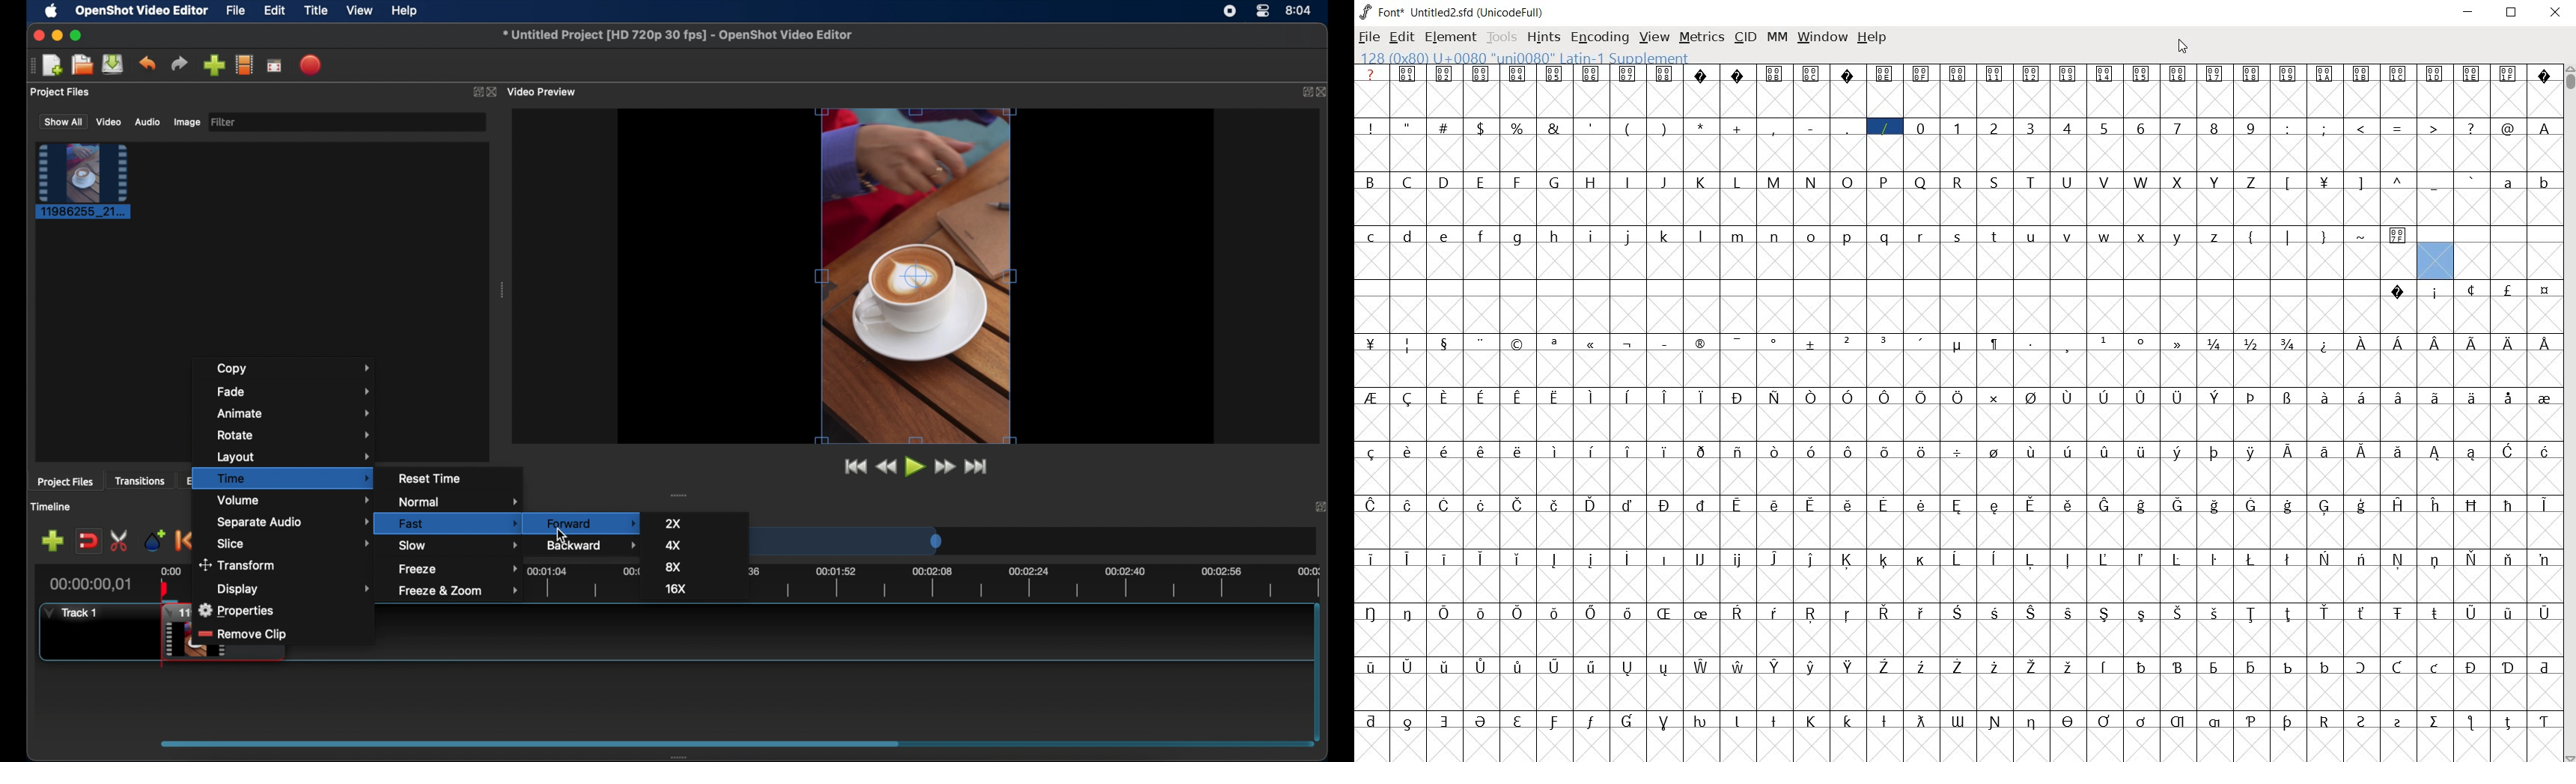 This screenshot has width=2576, height=784. I want to click on glyph, so click(2031, 238).